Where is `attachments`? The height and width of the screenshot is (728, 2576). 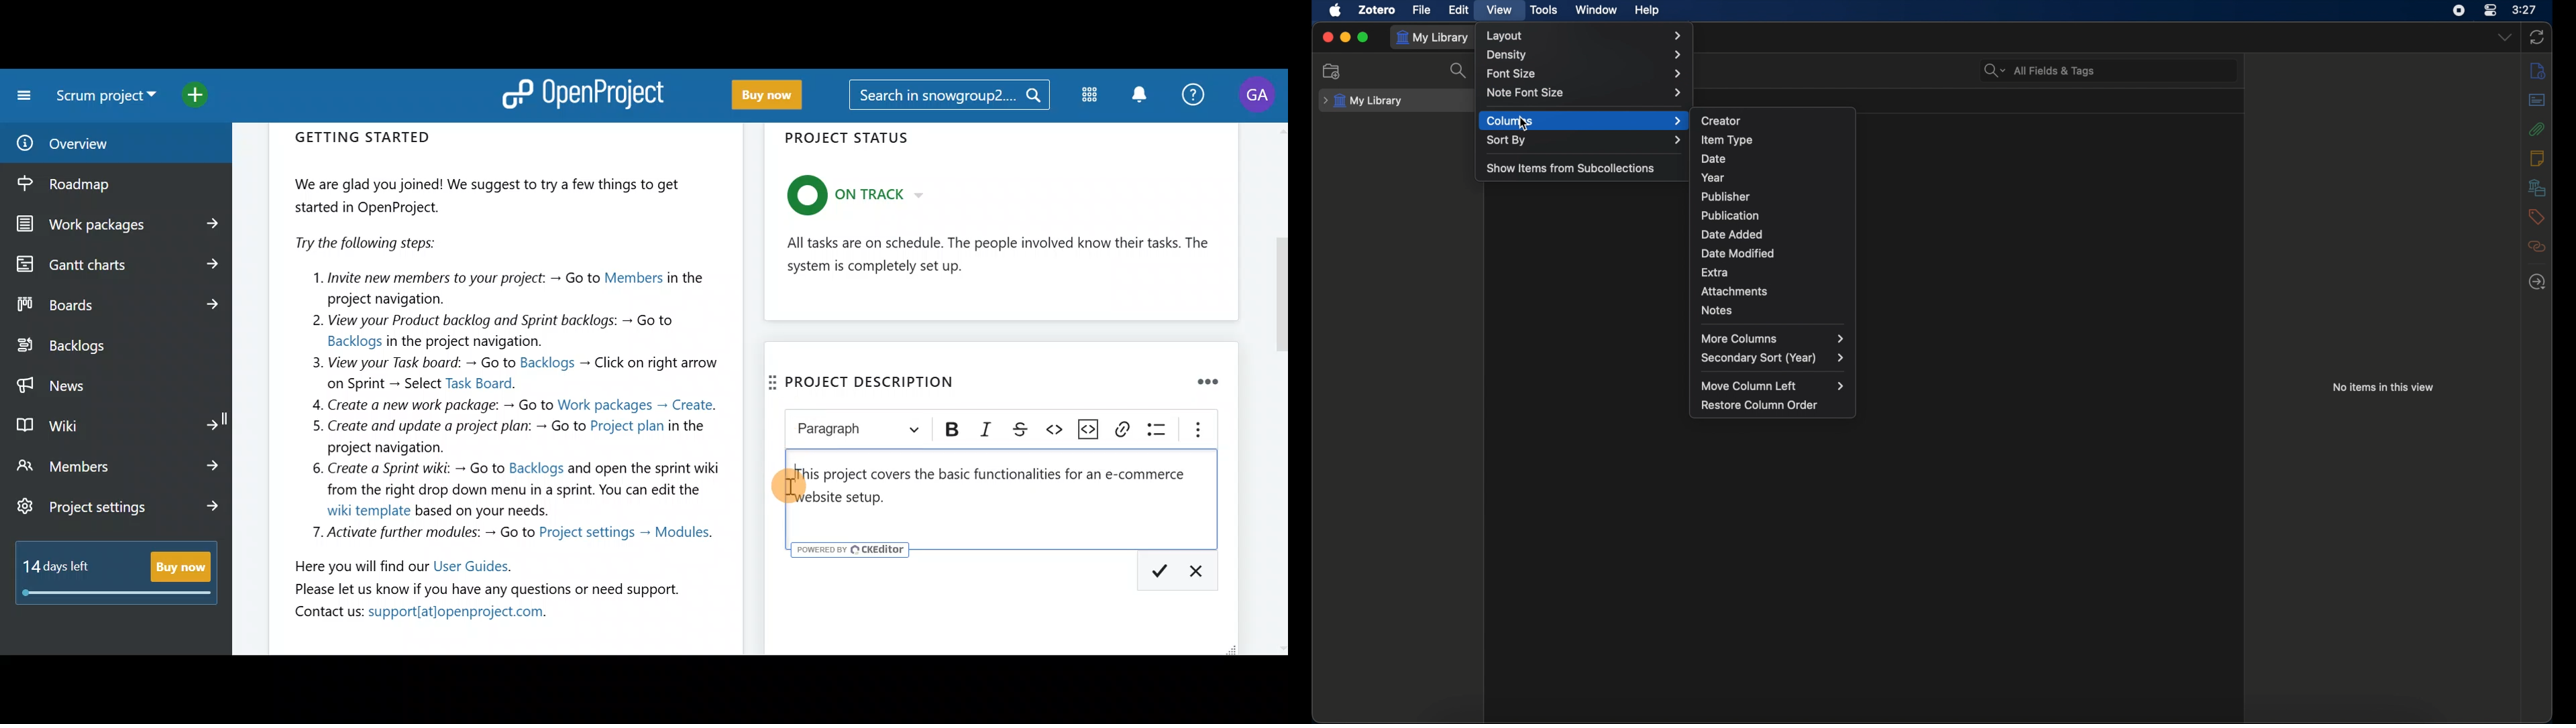 attachments is located at coordinates (2536, 129).